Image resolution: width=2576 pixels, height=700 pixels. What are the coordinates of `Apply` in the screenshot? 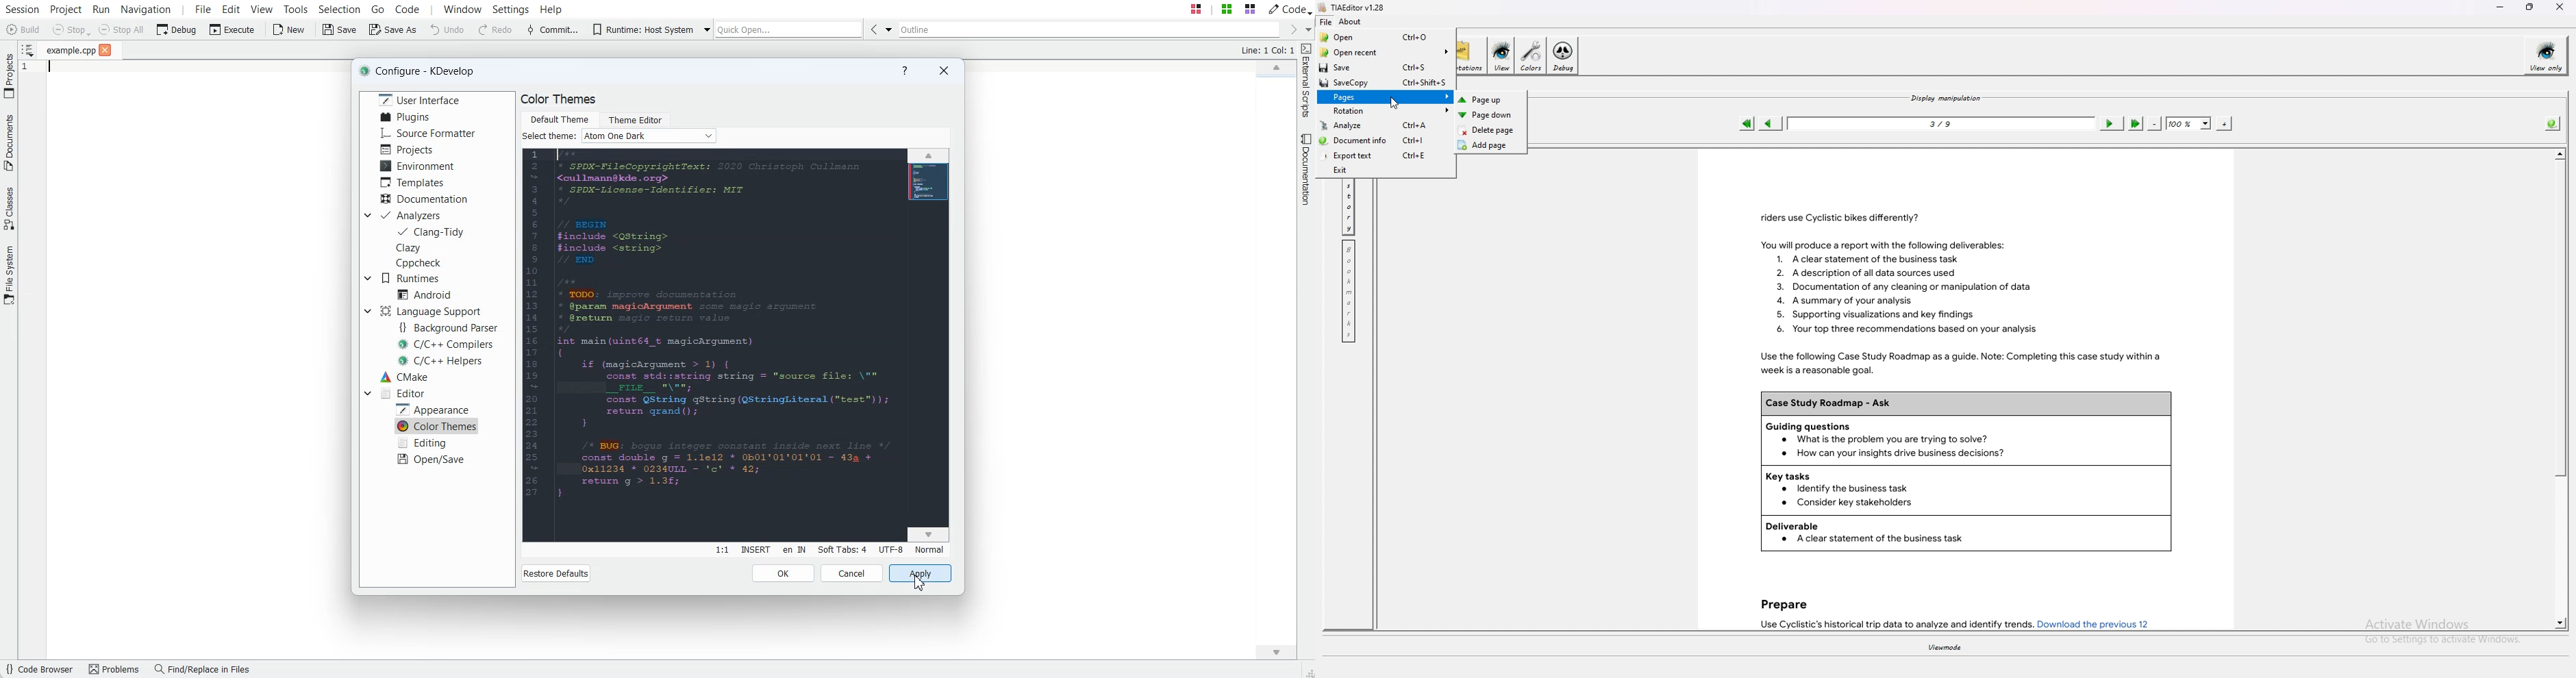 It's located at (920, 574).